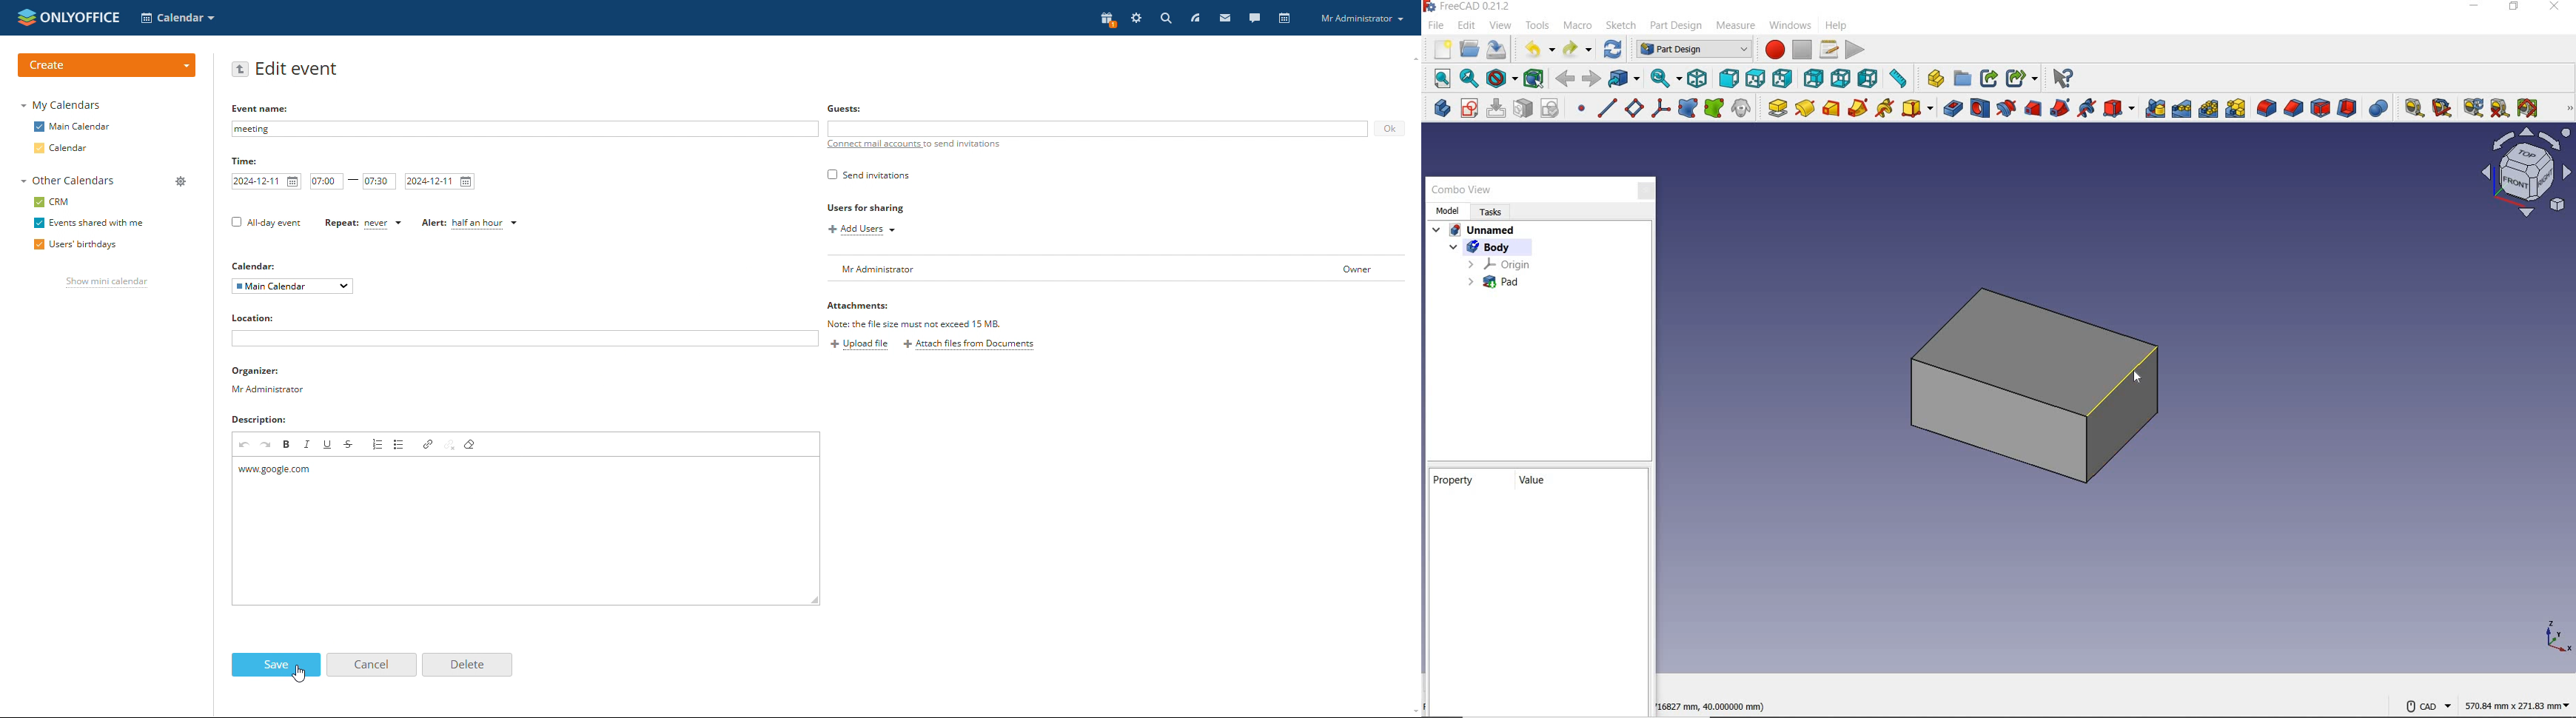 Image resolution: width=2576 pixels, height=728 pixels. Describe the element at coordinates (178, 18) in the screenshot. I see `selct calendar` at that location.